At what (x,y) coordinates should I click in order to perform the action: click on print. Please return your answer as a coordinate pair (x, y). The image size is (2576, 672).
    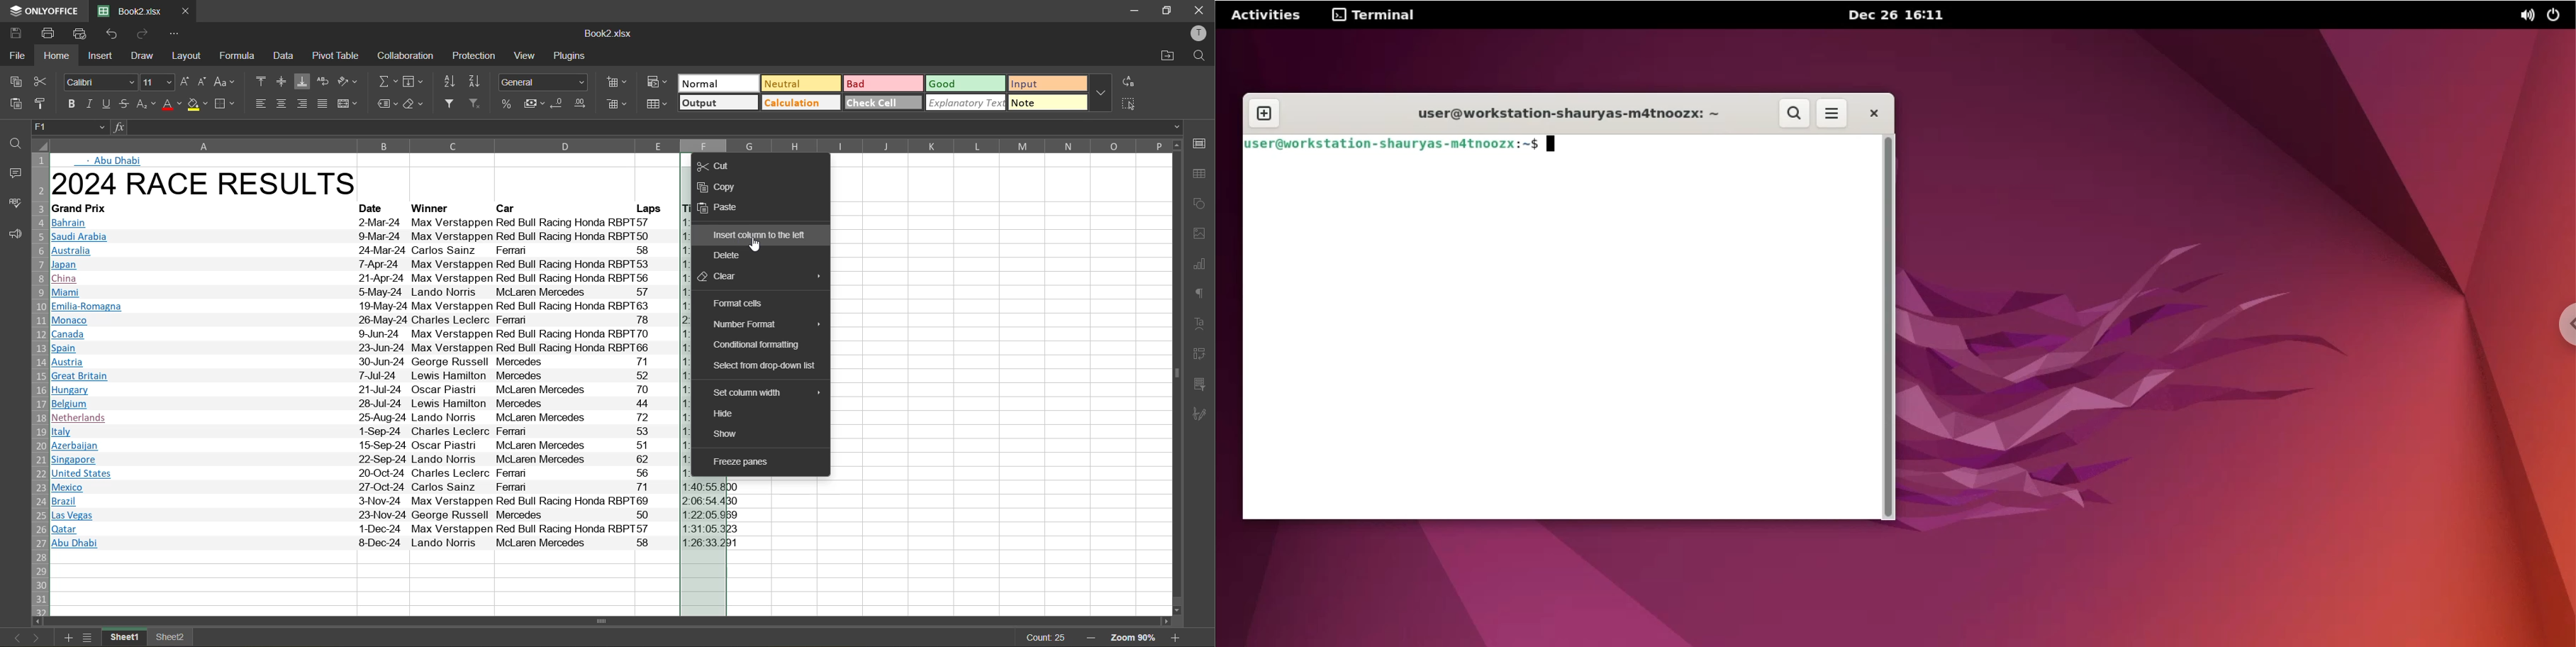
    Looking at the image, I should click on (49, 34).